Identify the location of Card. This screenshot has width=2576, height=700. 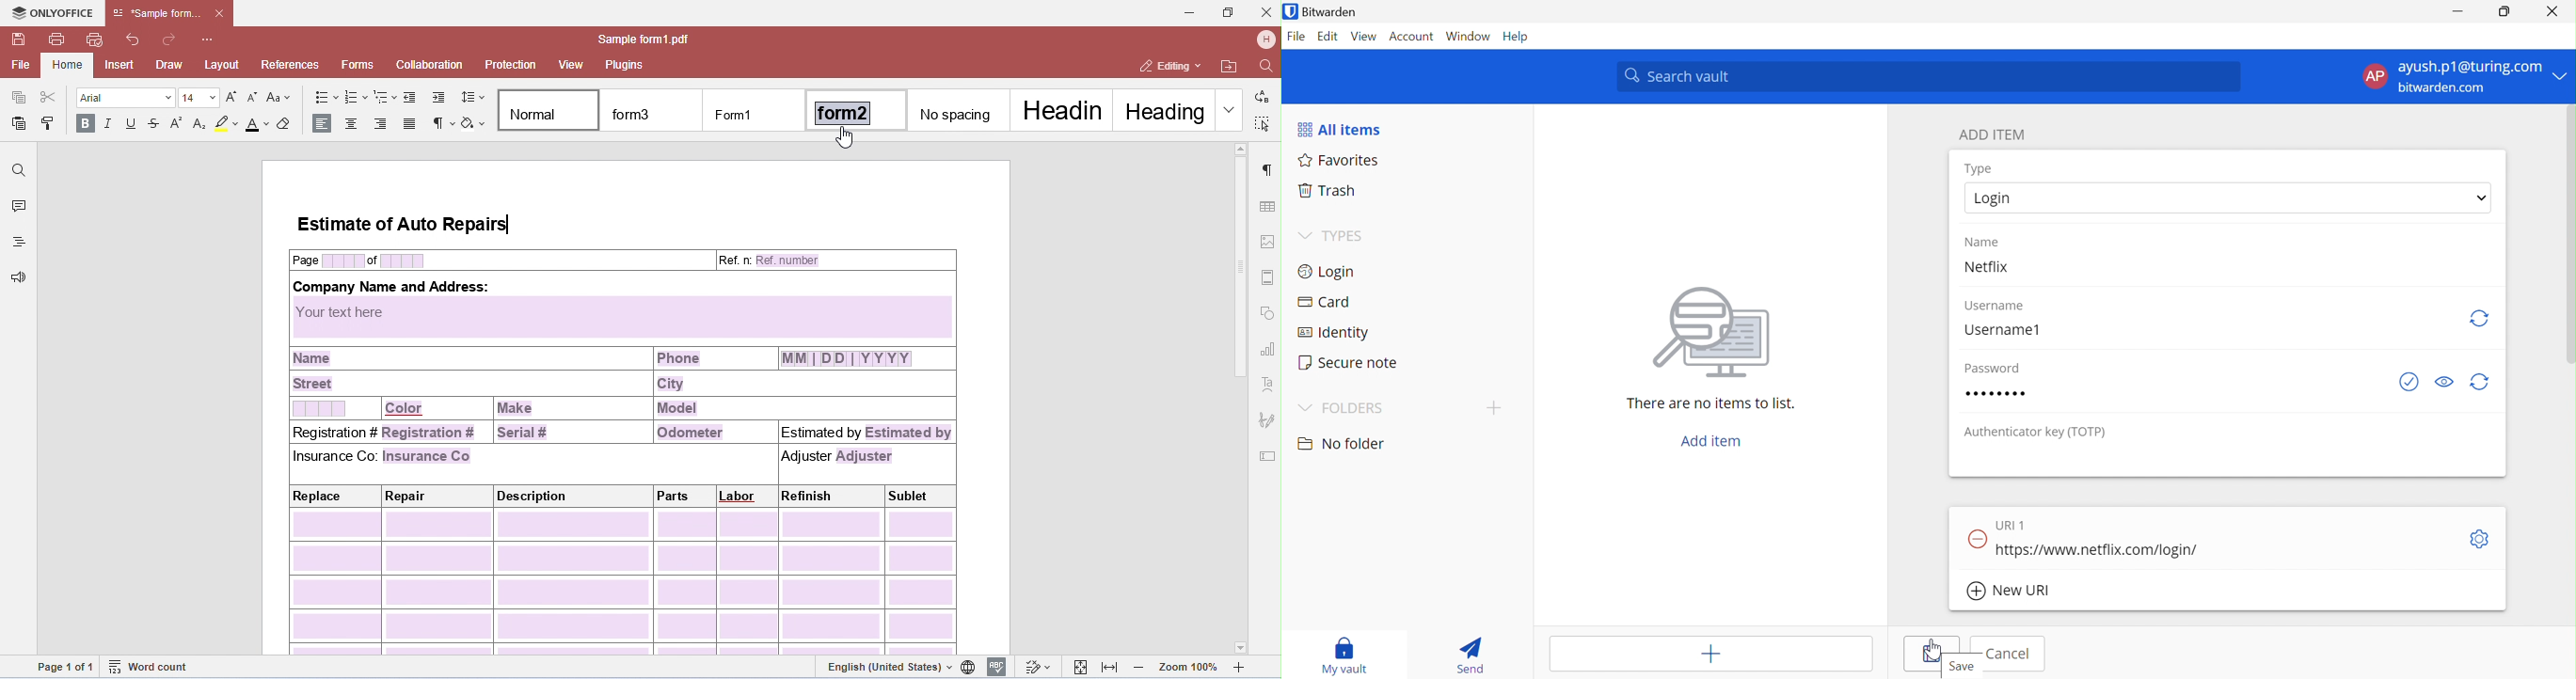
(1322, 300).